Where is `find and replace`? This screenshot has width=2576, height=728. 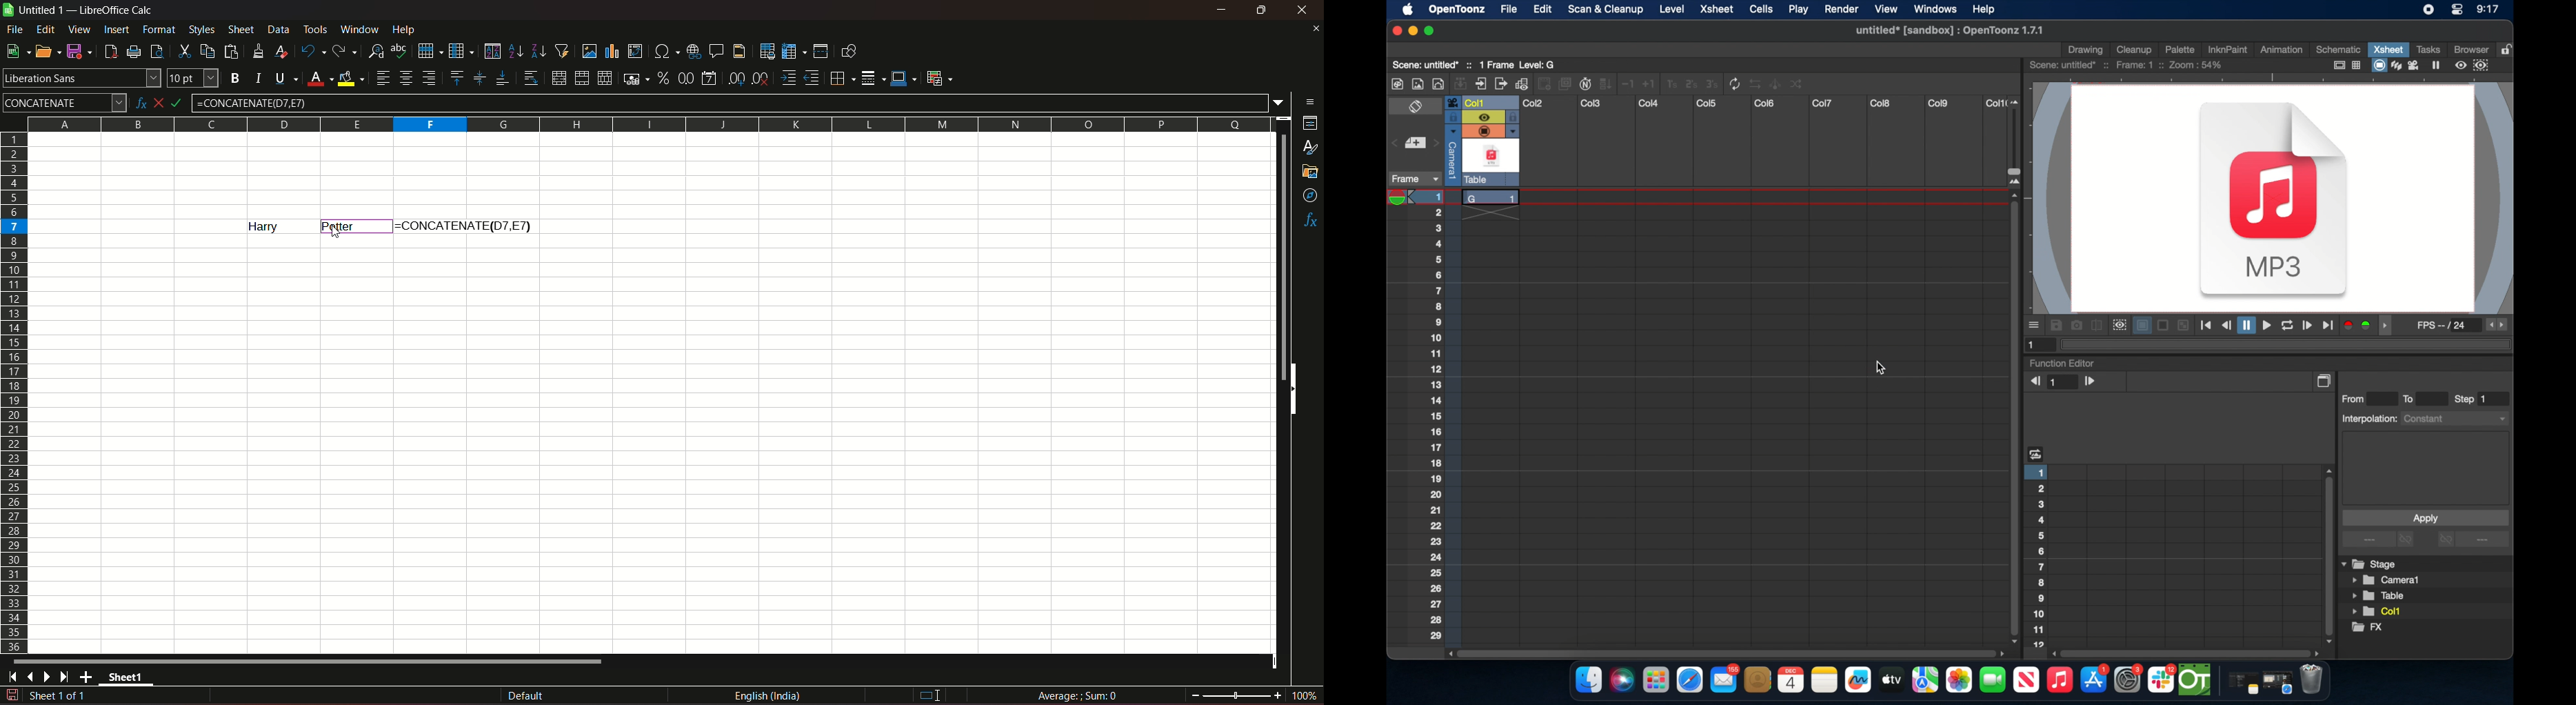
find and replace is located at coordinates (375, 50).